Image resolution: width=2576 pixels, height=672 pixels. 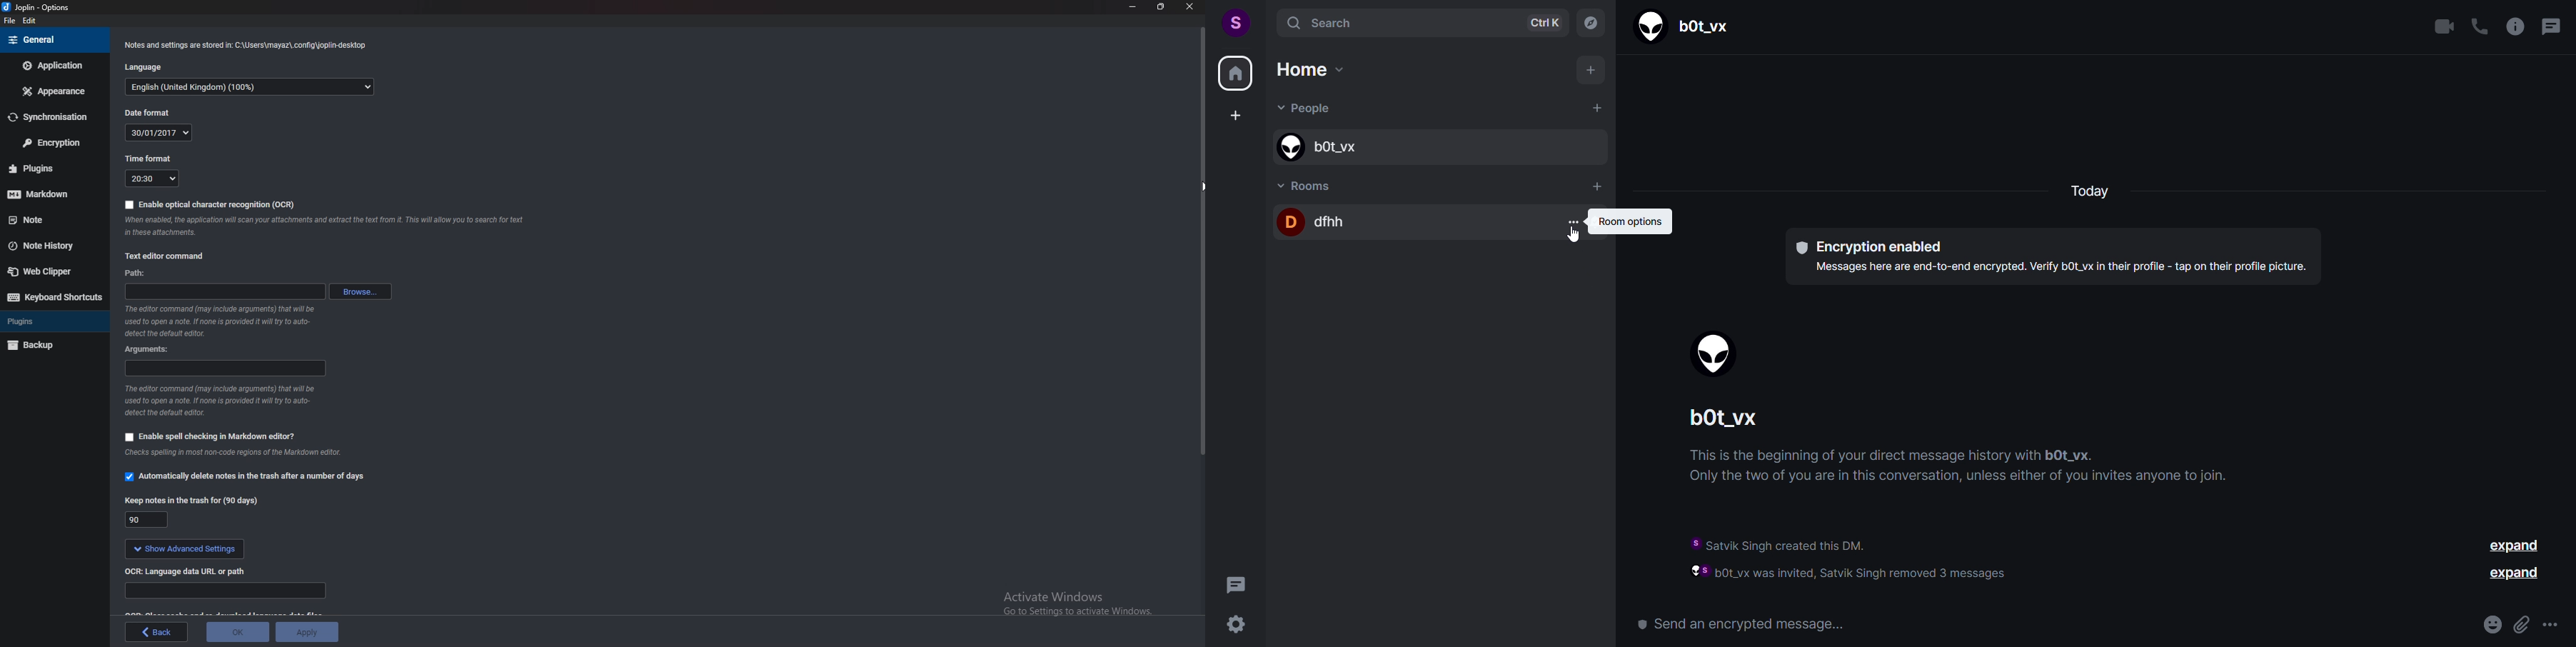 I want to click on note, so click(x=43, y=219).